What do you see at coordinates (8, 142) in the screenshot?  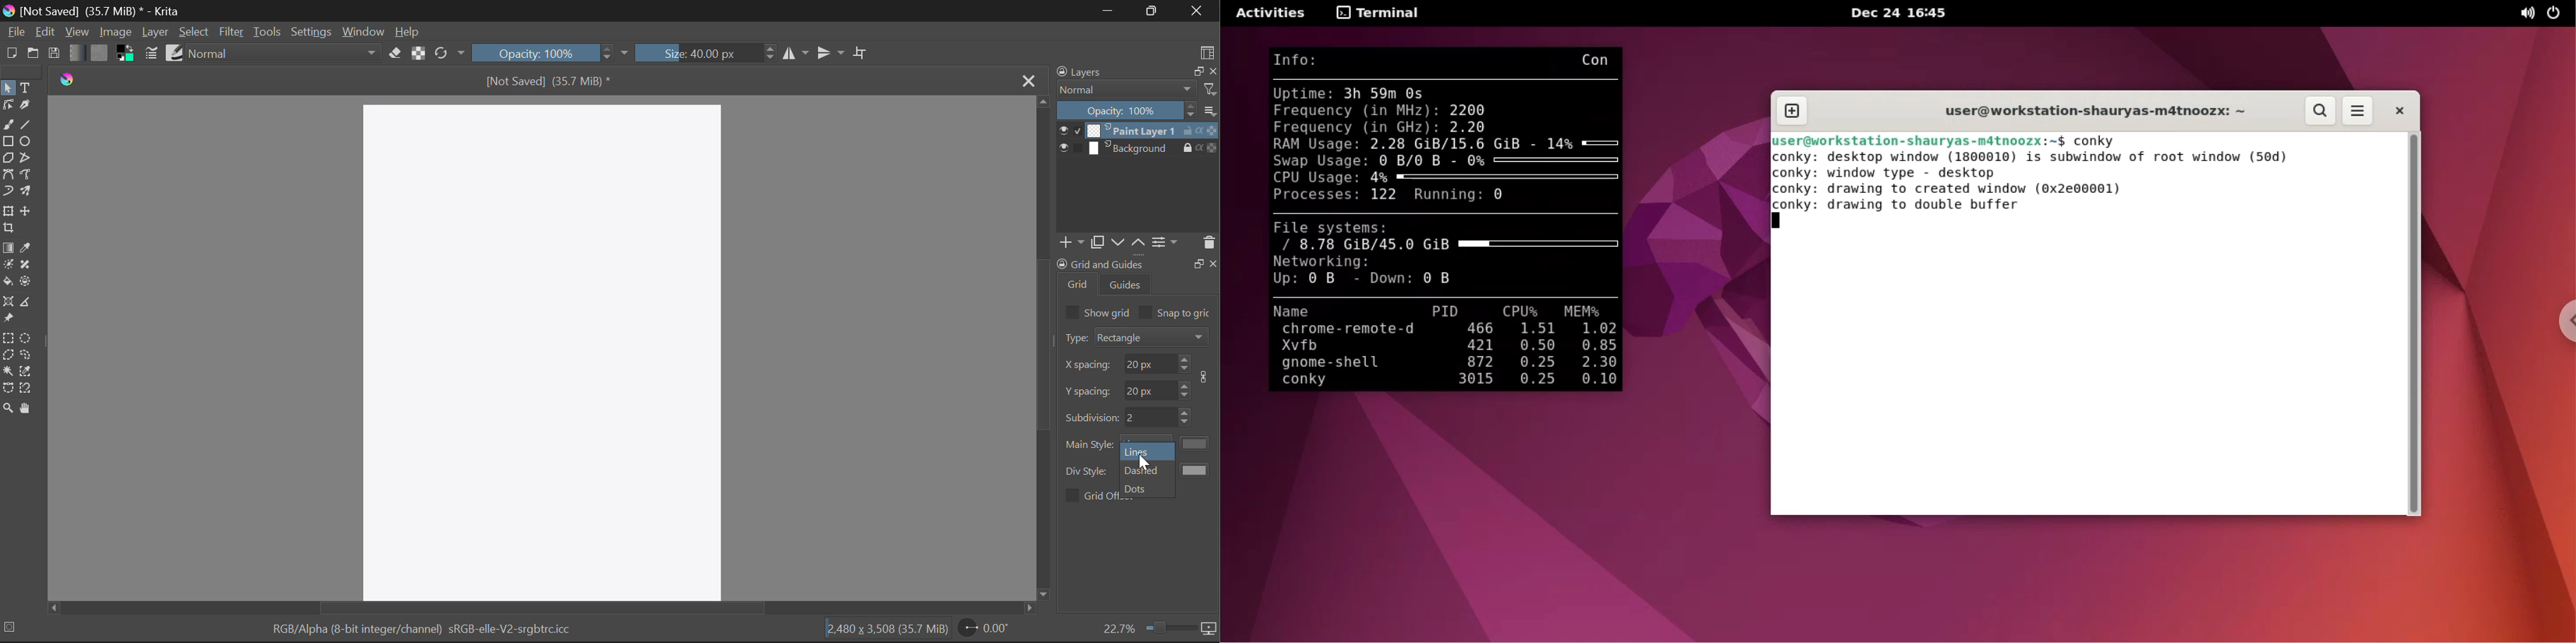 I see `Rectangle` at bounding box center [8, 142].